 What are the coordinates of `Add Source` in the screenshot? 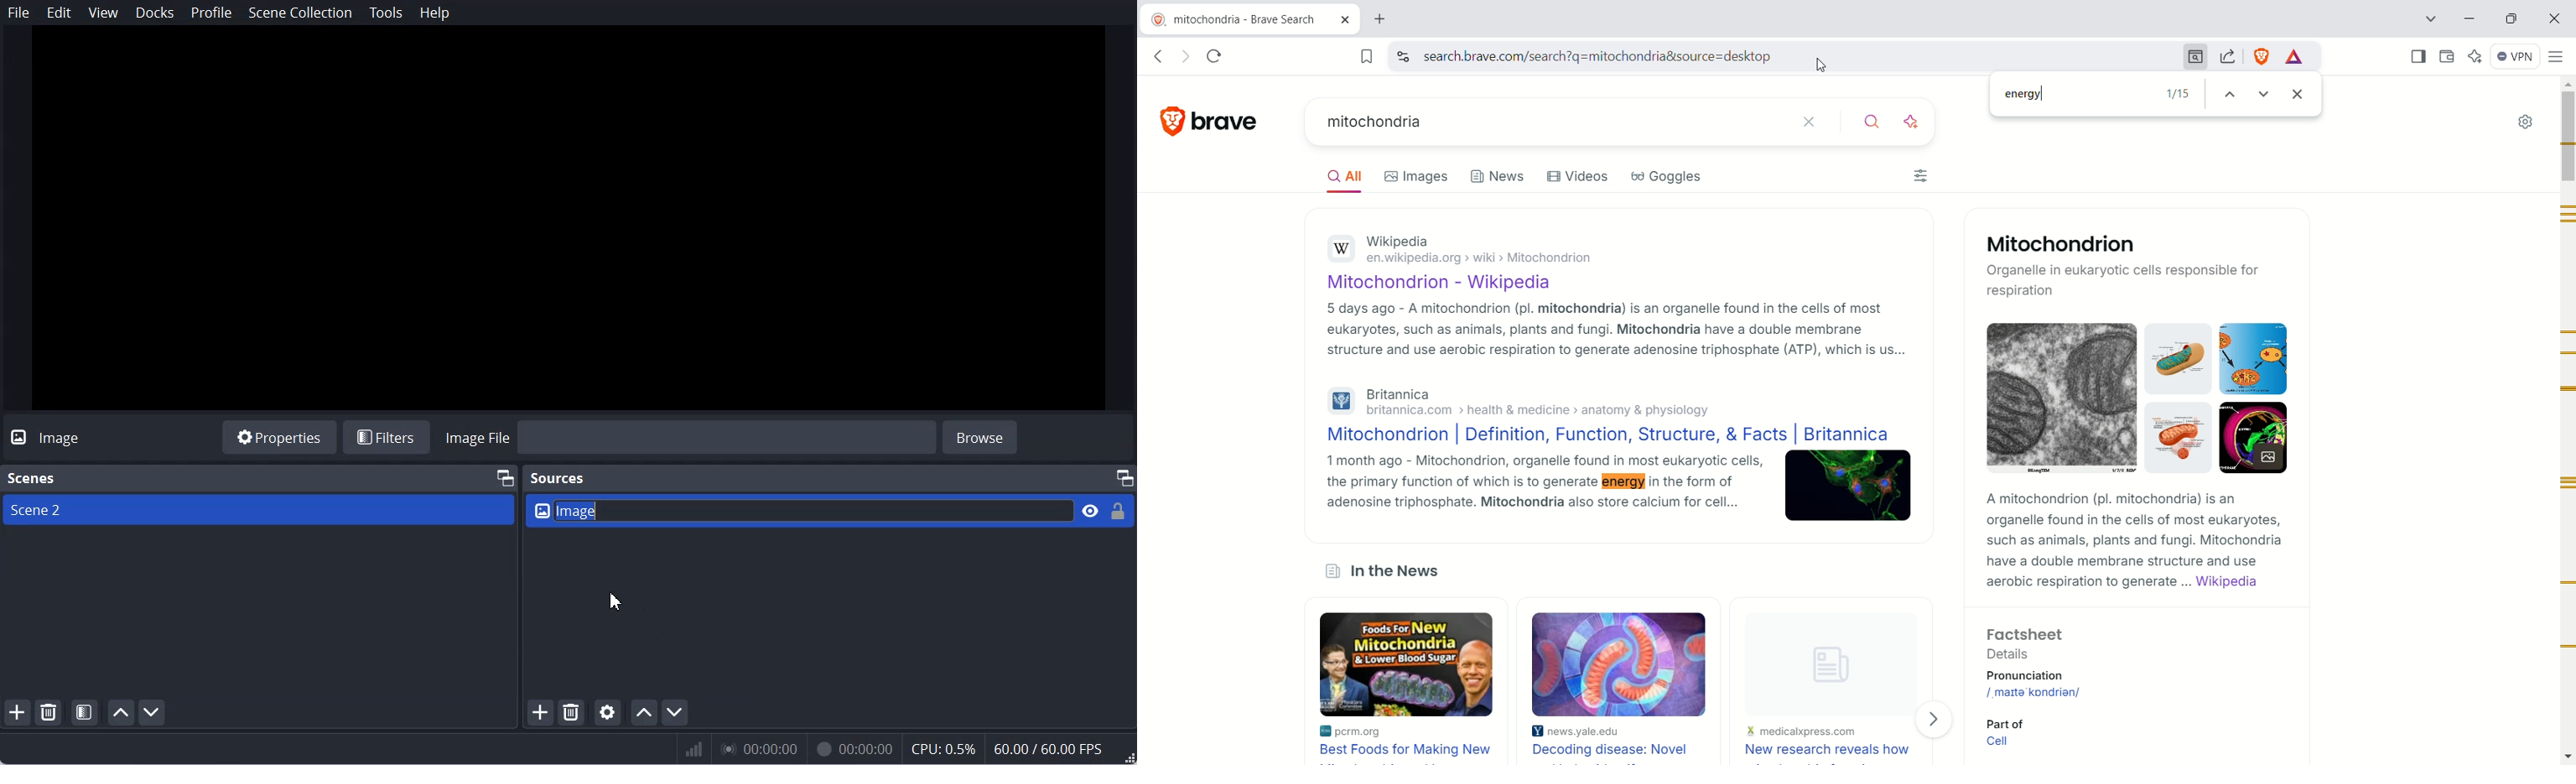 It's located at (541, 711).